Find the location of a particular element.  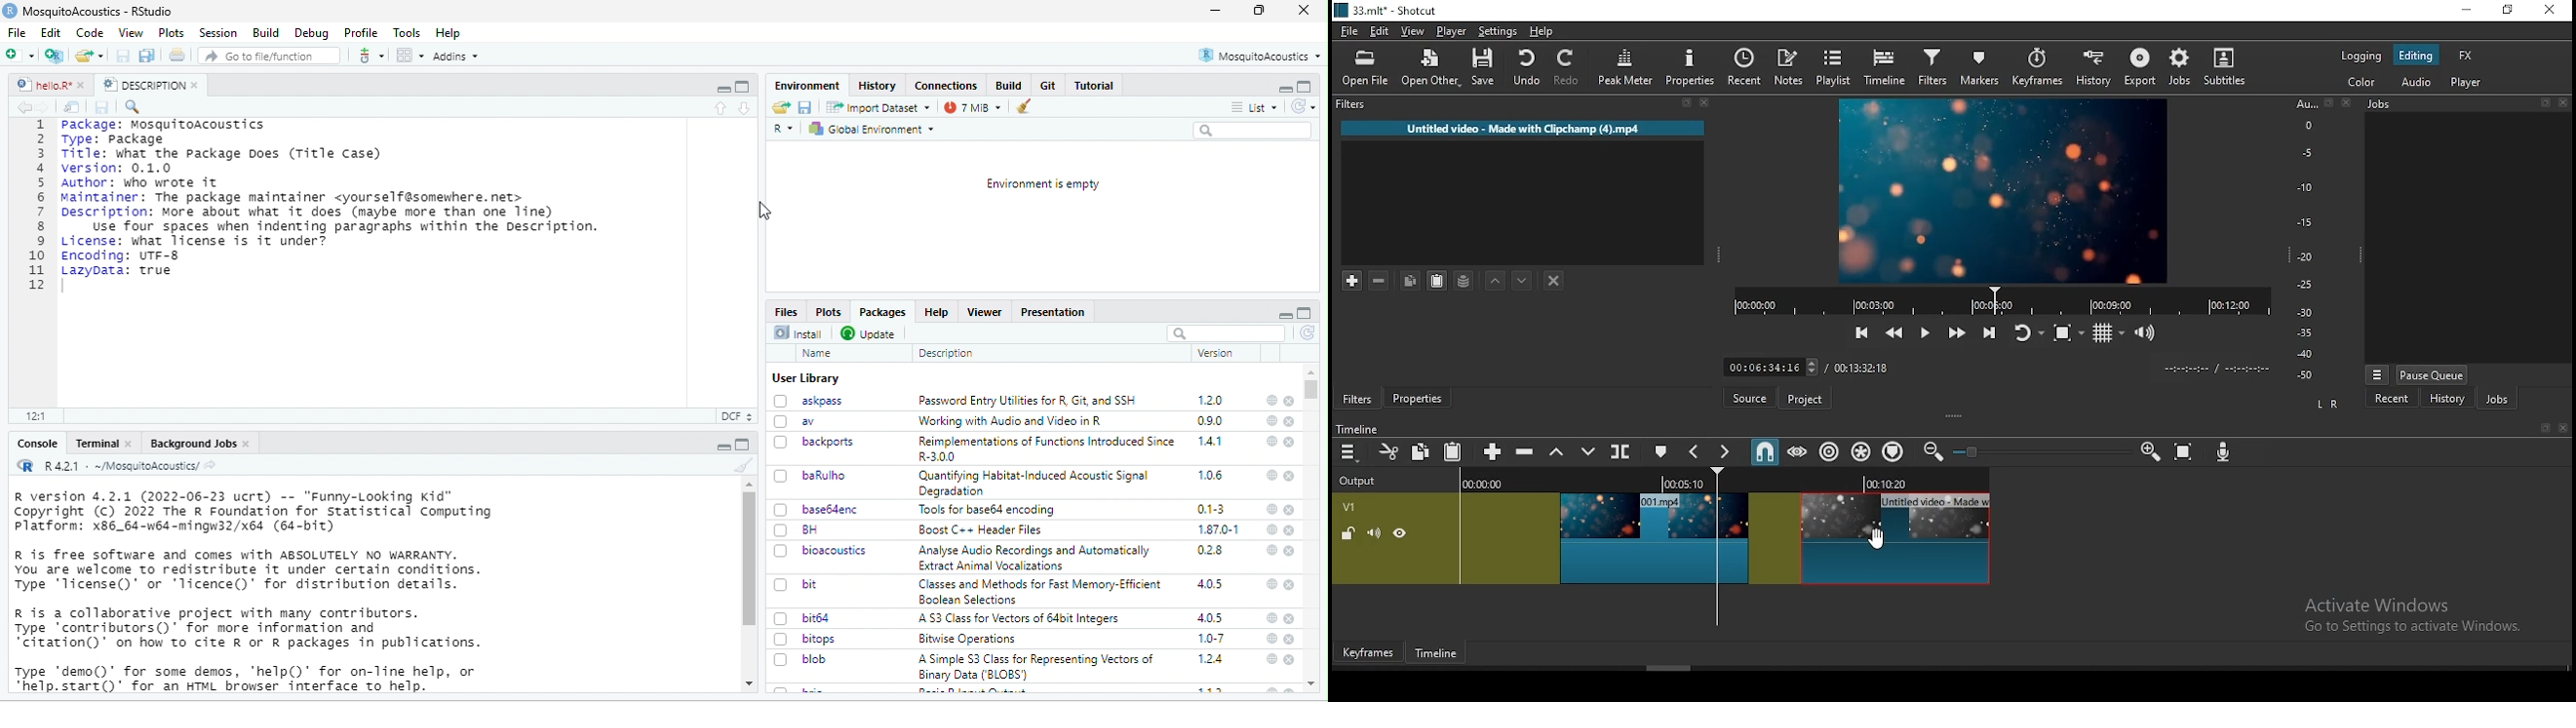

 is located at coordinates (2544, 429).